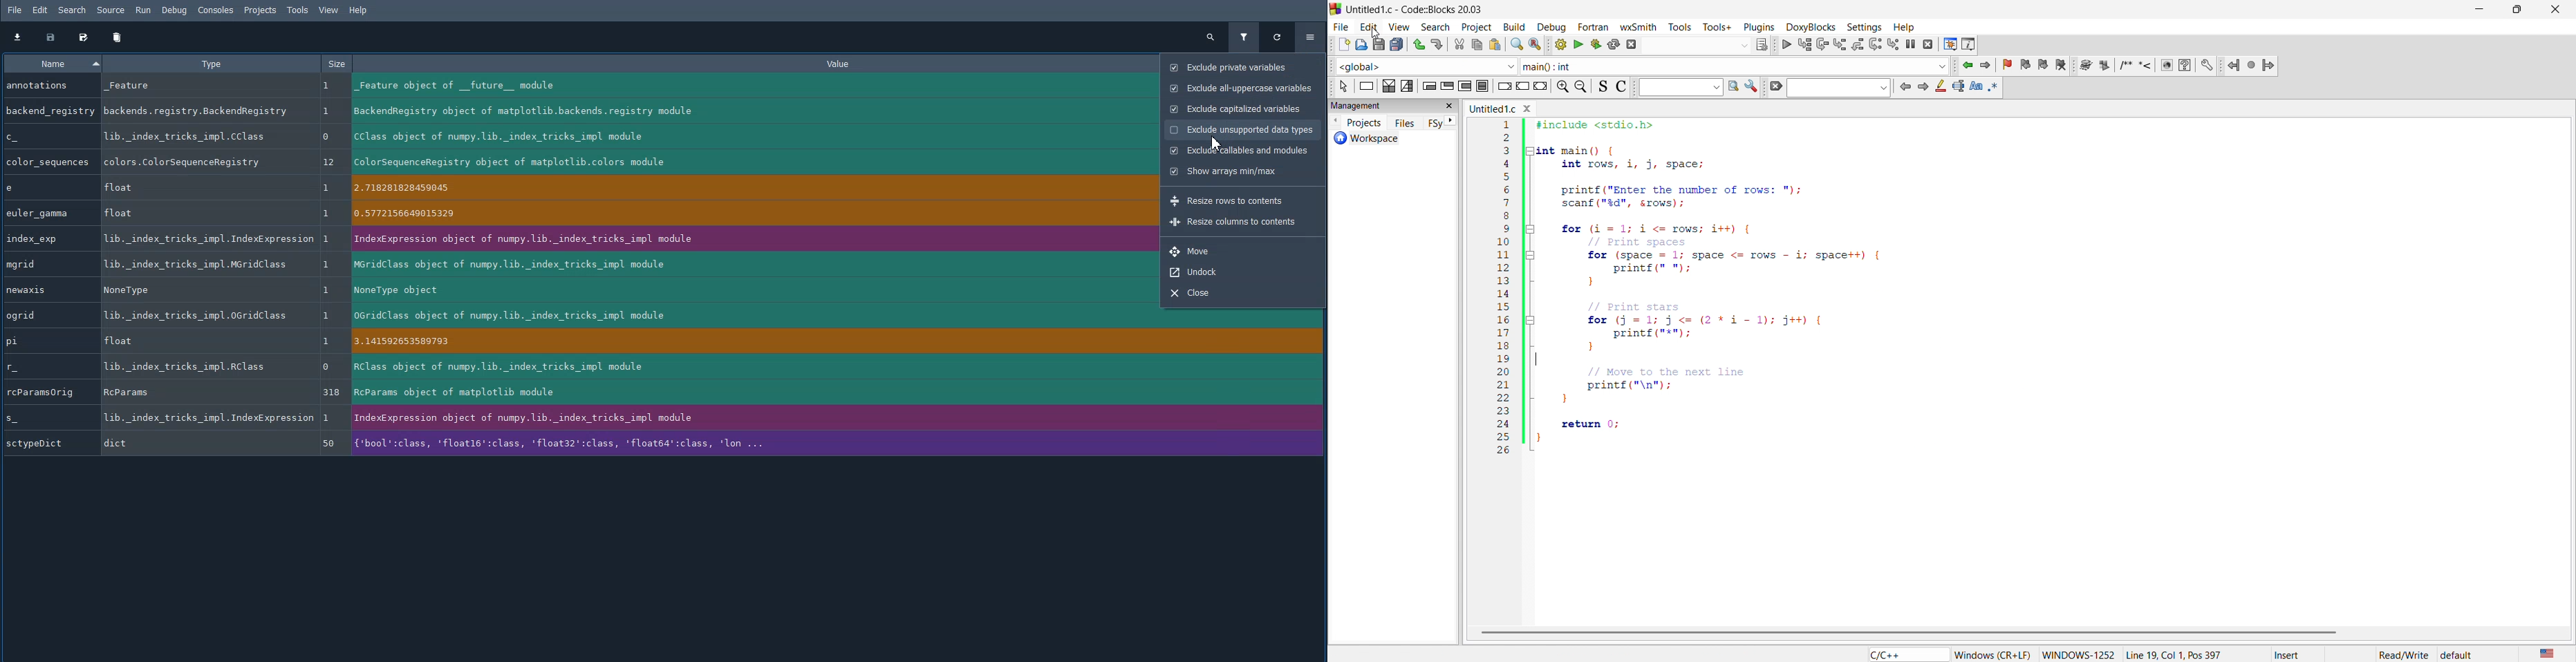 The image size is (2576, 672). Describe the element at coordinates (1696, 45) in the screenshot. I see `input box` at that location.